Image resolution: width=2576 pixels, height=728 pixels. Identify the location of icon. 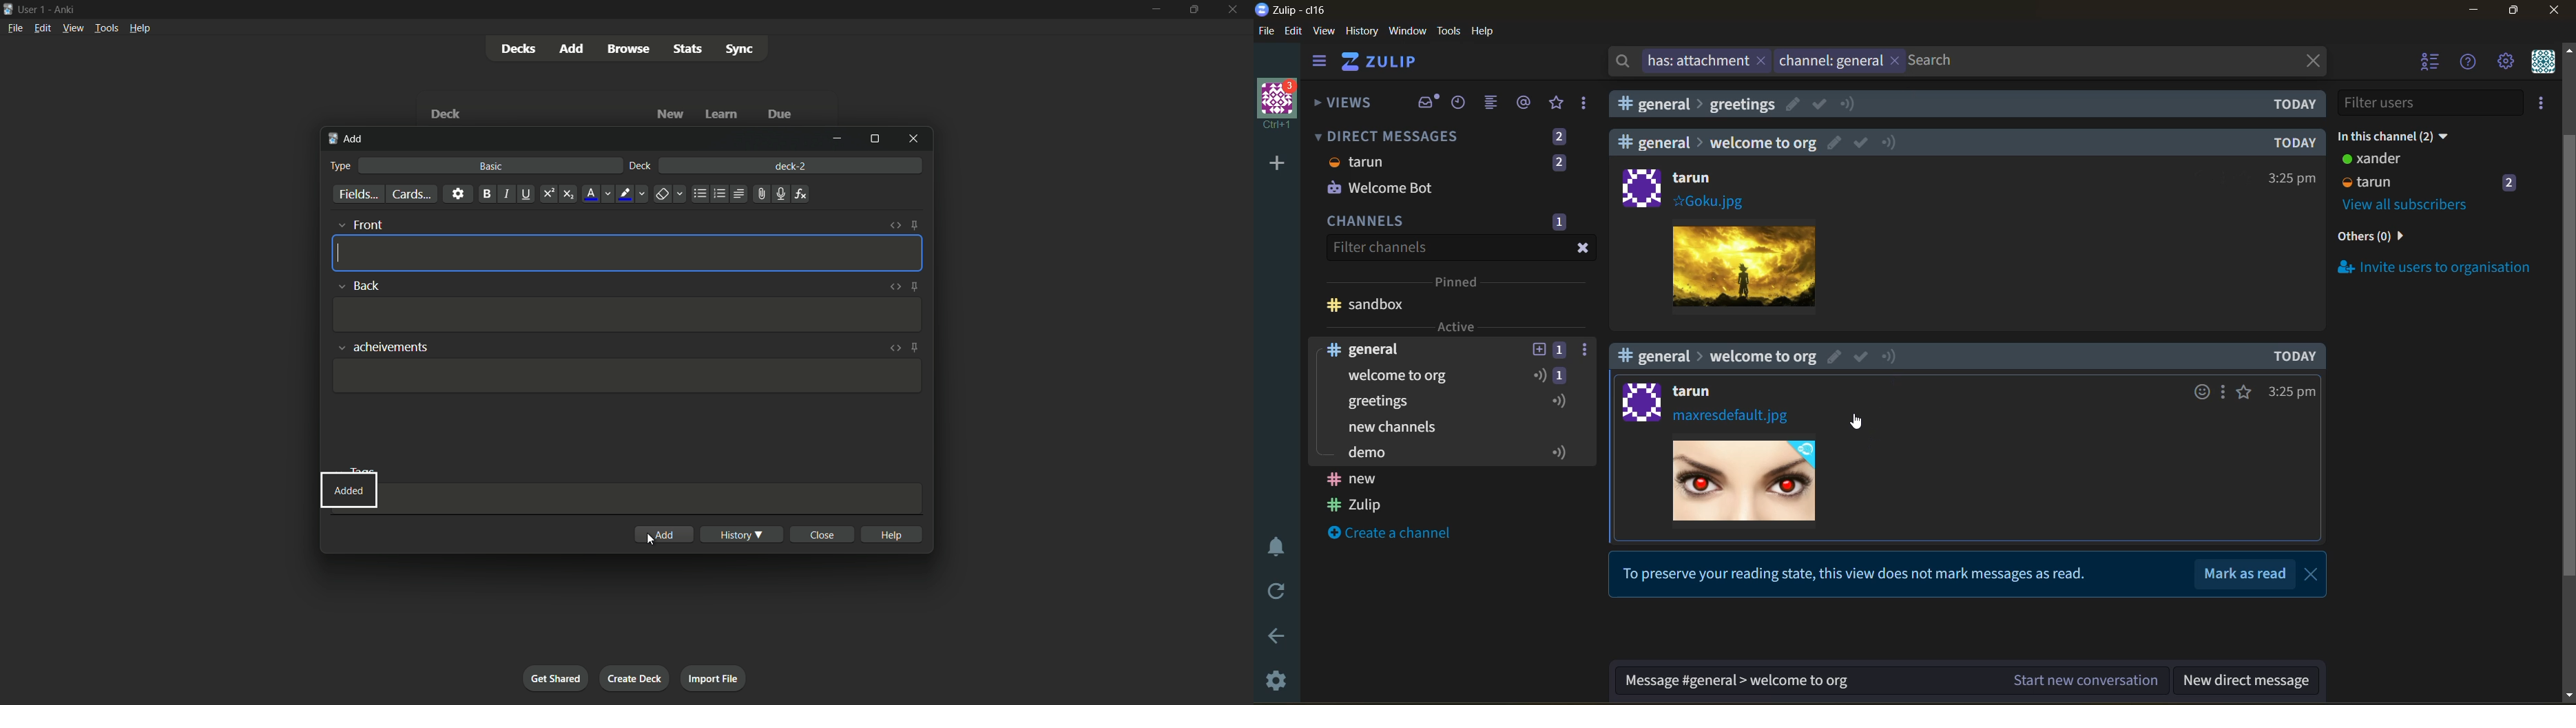
(1563, 401).